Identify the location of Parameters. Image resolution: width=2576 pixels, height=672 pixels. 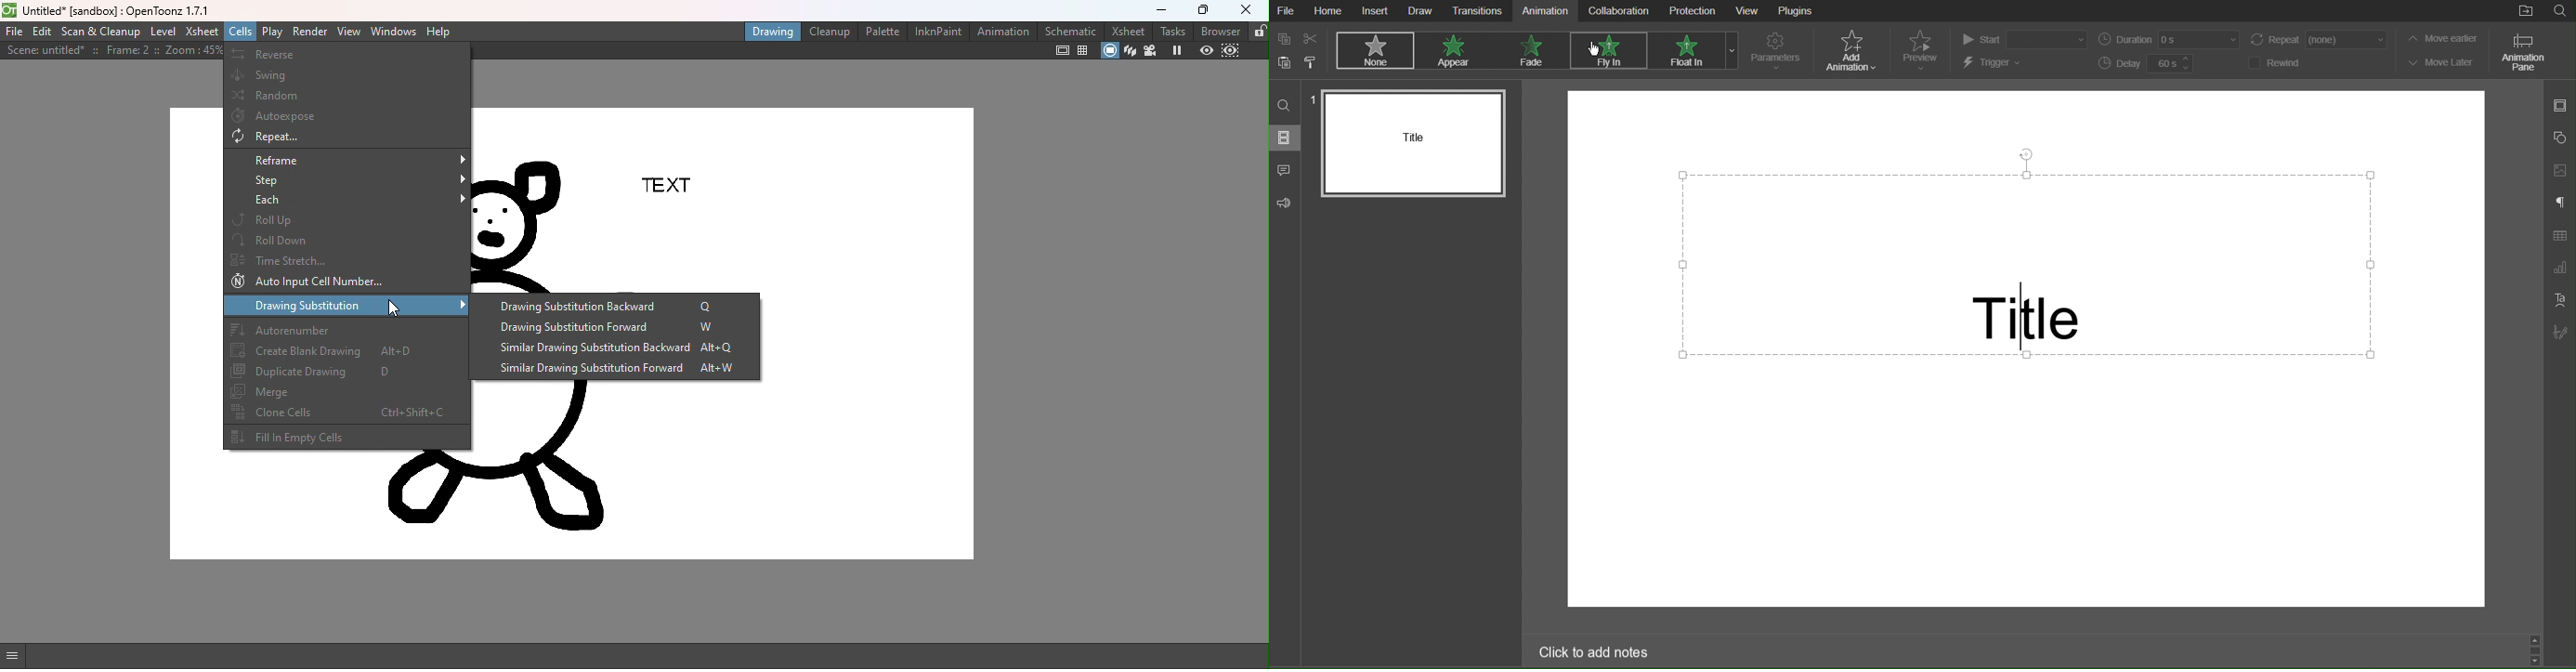
(1778, 52).